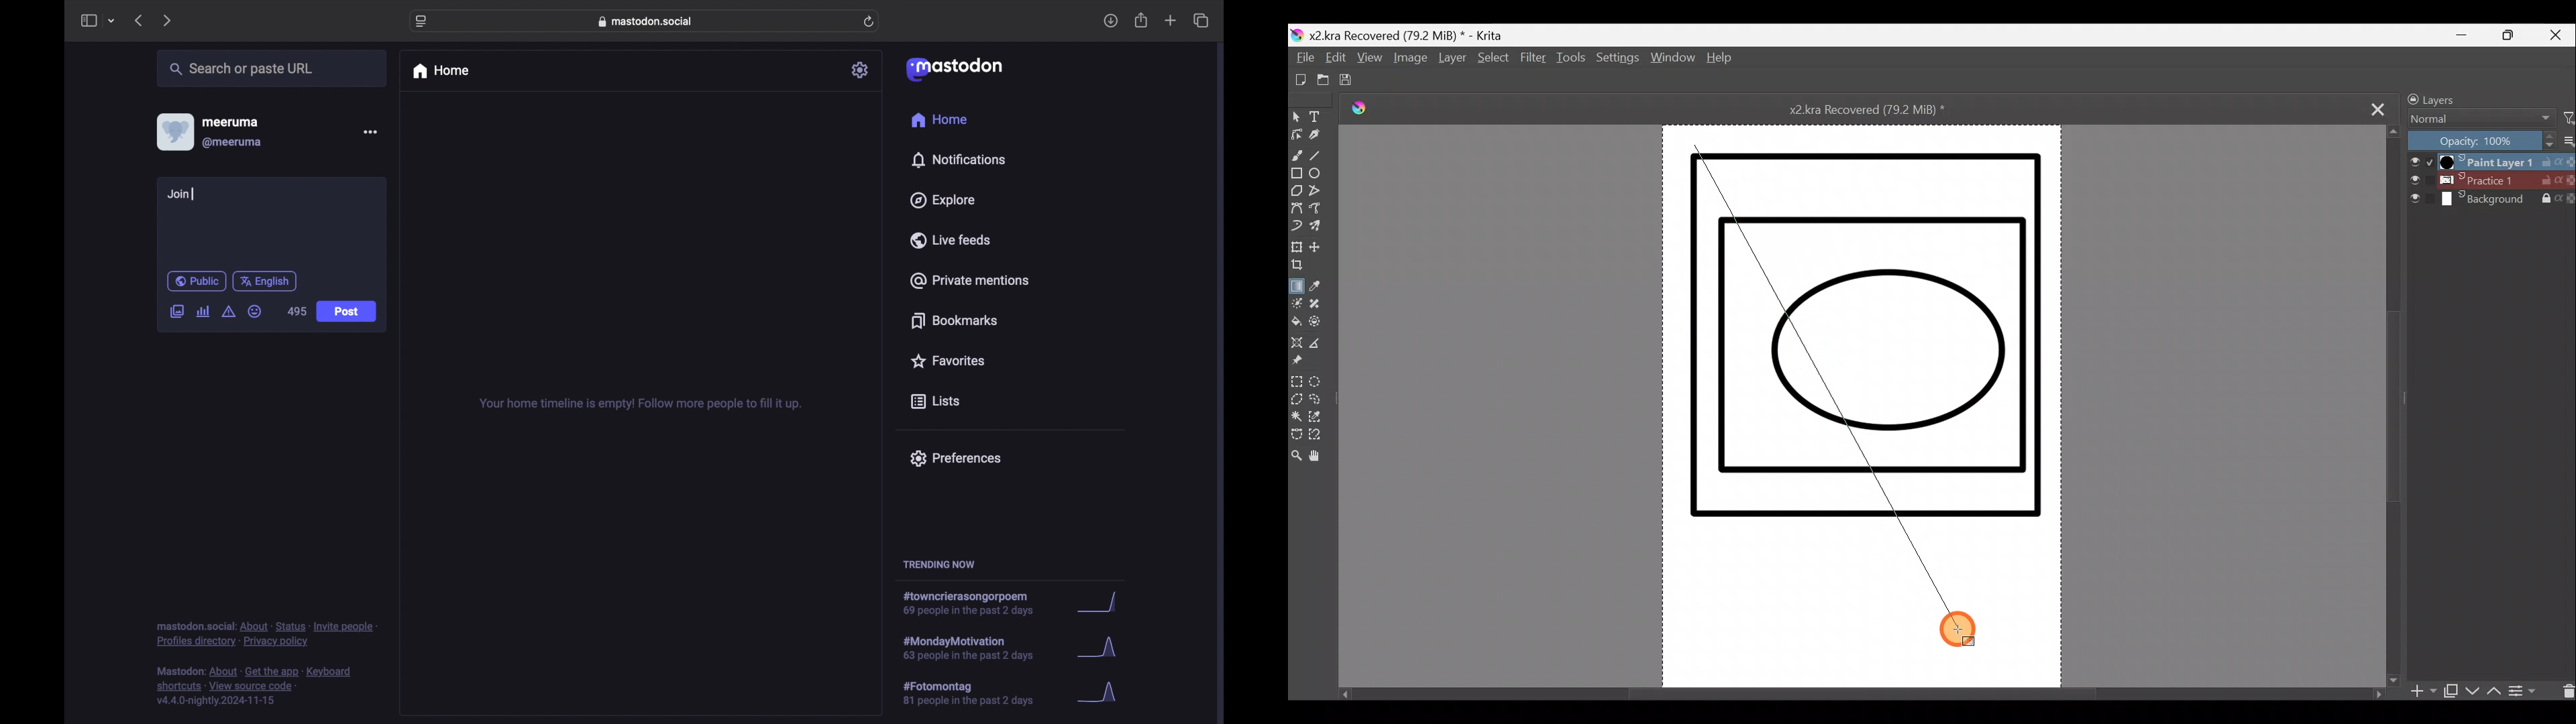  I want to click on hashtag trend, so click(977, 647).